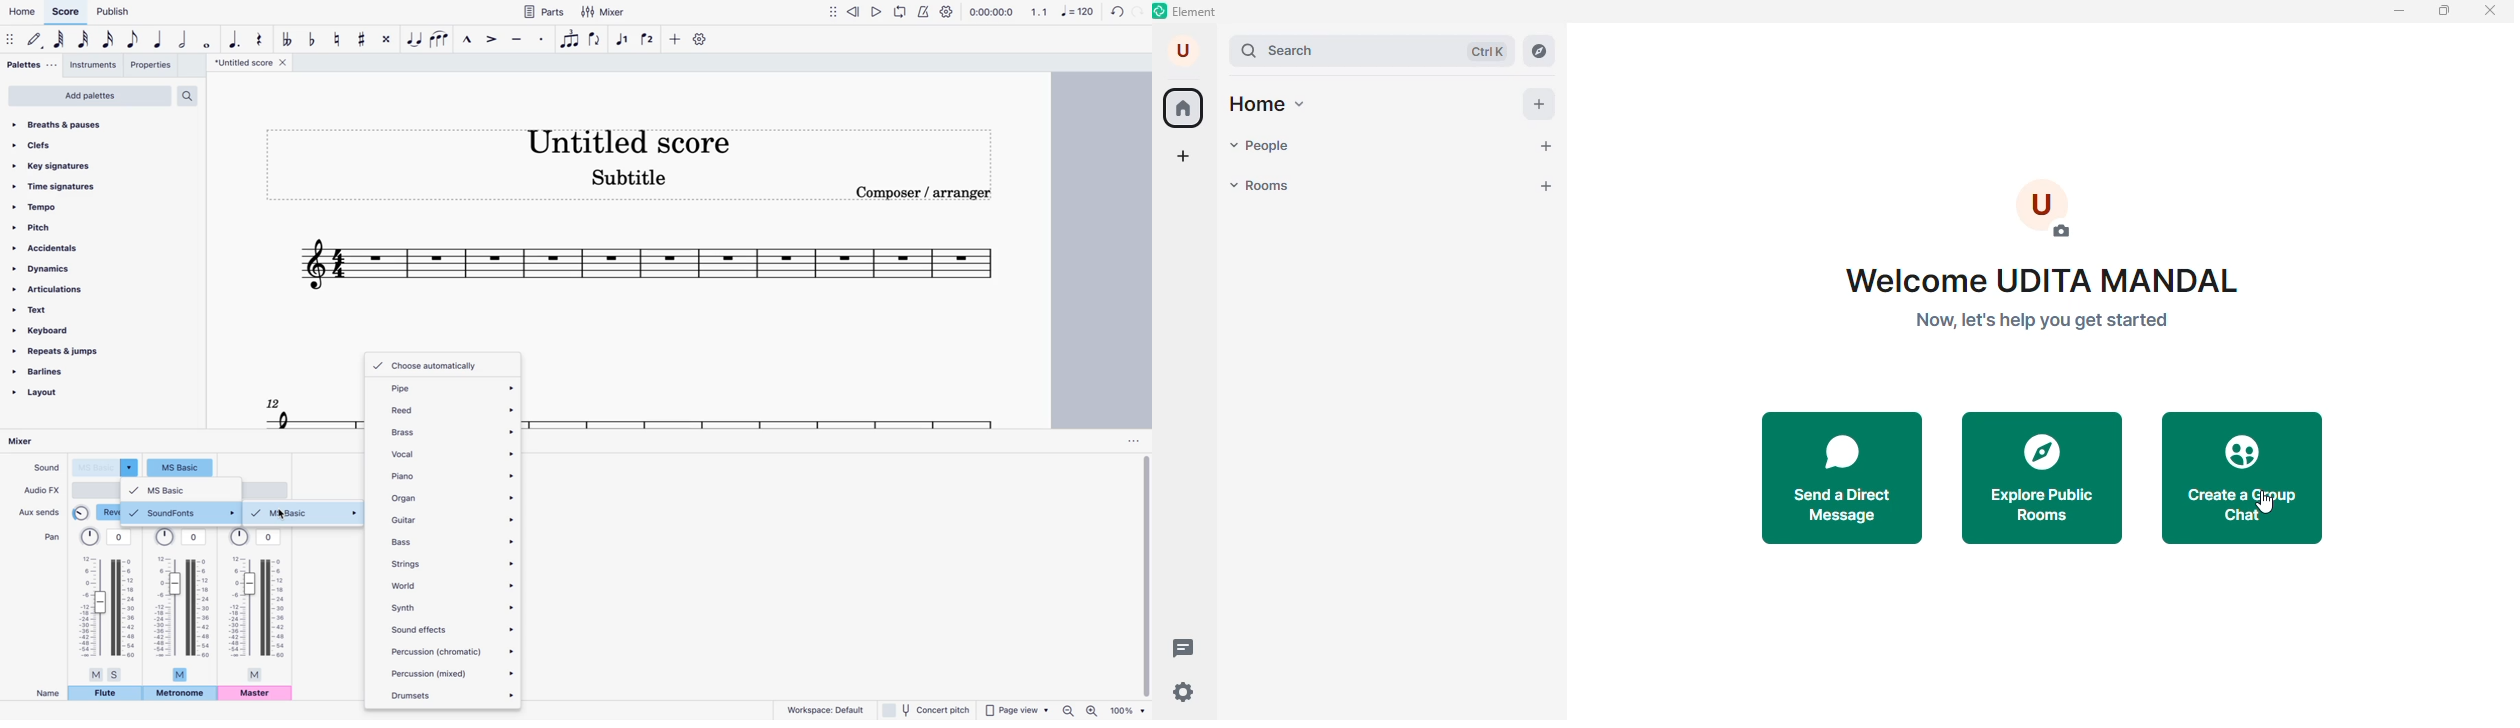  What do you see at coordinates (51, 311) in the screenshot?
I see `text` at bounding box center [51, 311].